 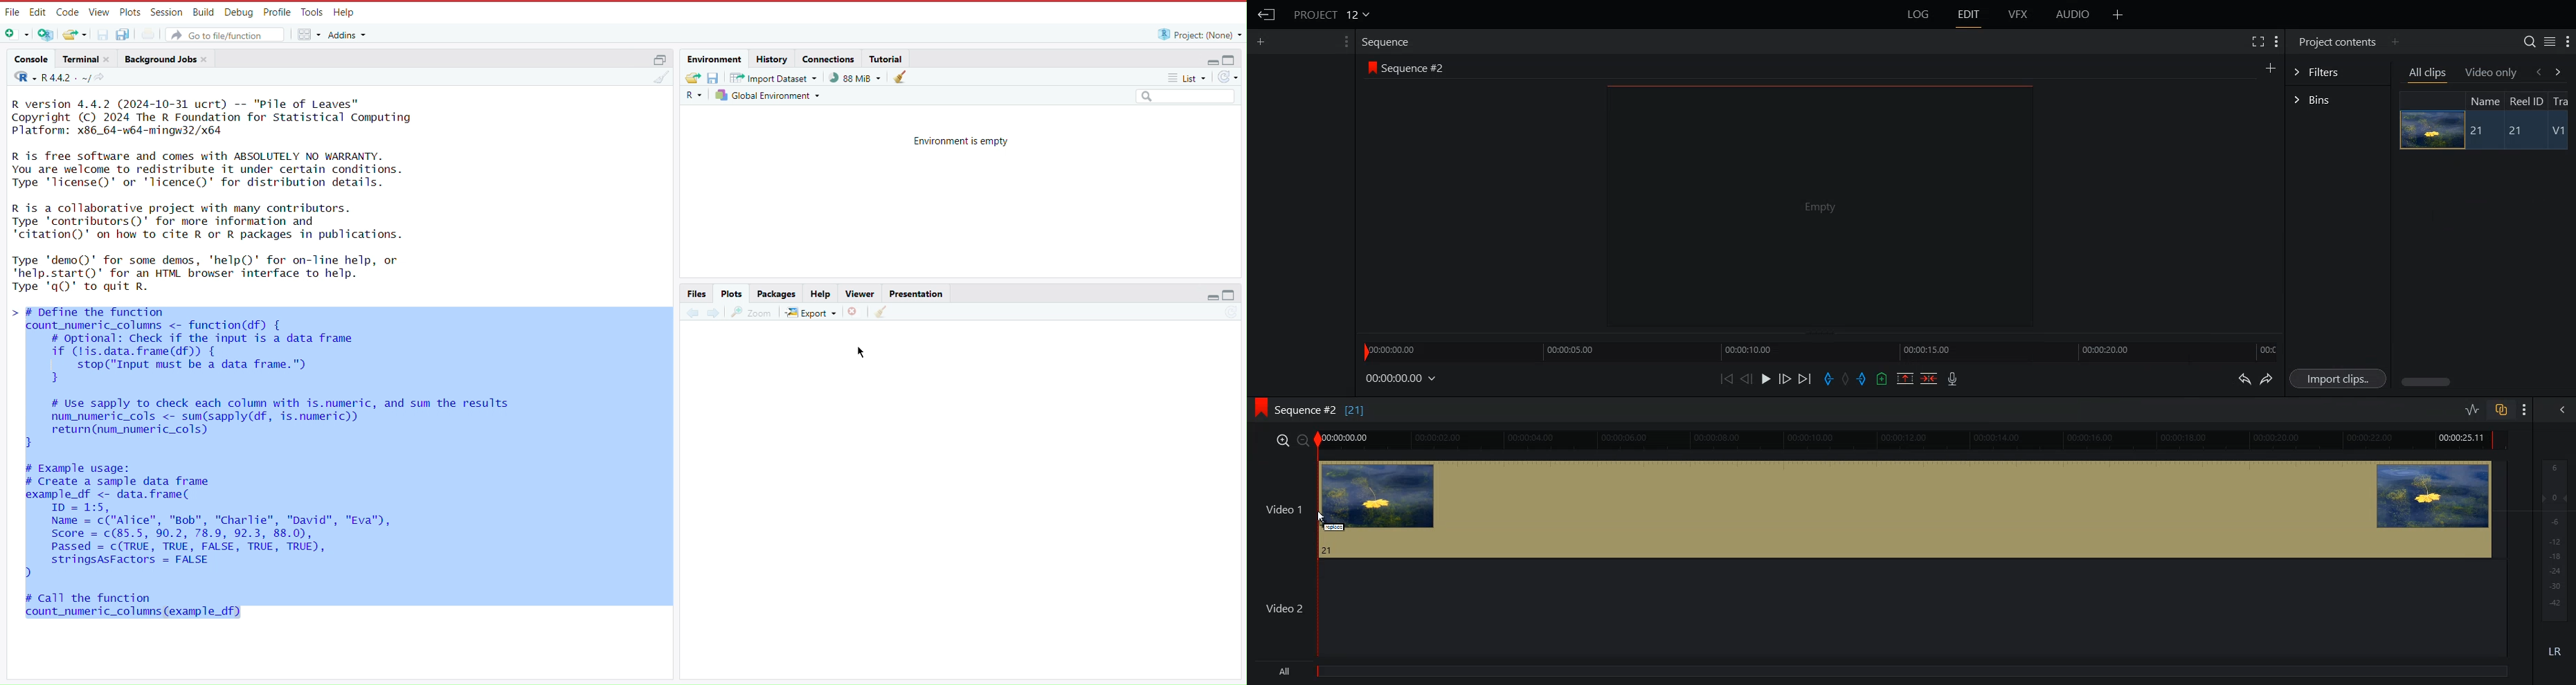 What do you see at coordinates (1189, 80) in the screenshot?
I see `List` at bounding box center [1189, 80].